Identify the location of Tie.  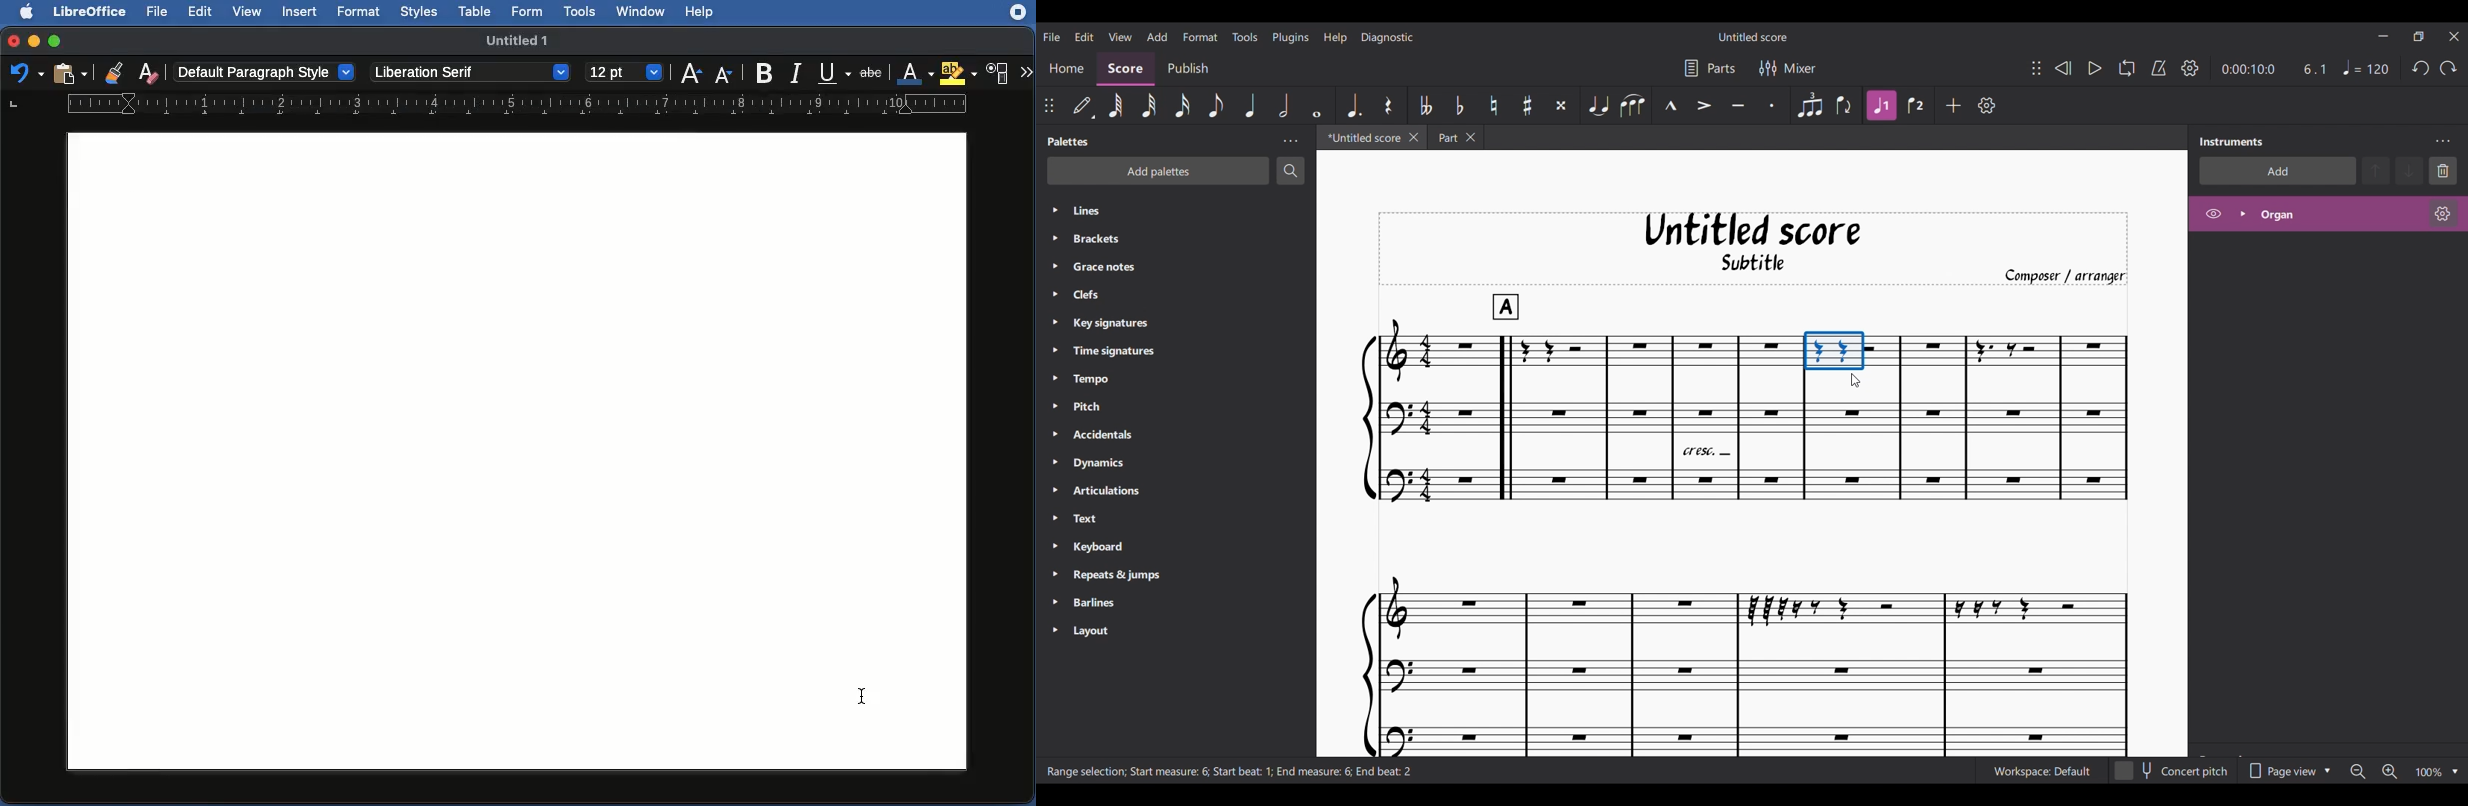
(1599, 105).